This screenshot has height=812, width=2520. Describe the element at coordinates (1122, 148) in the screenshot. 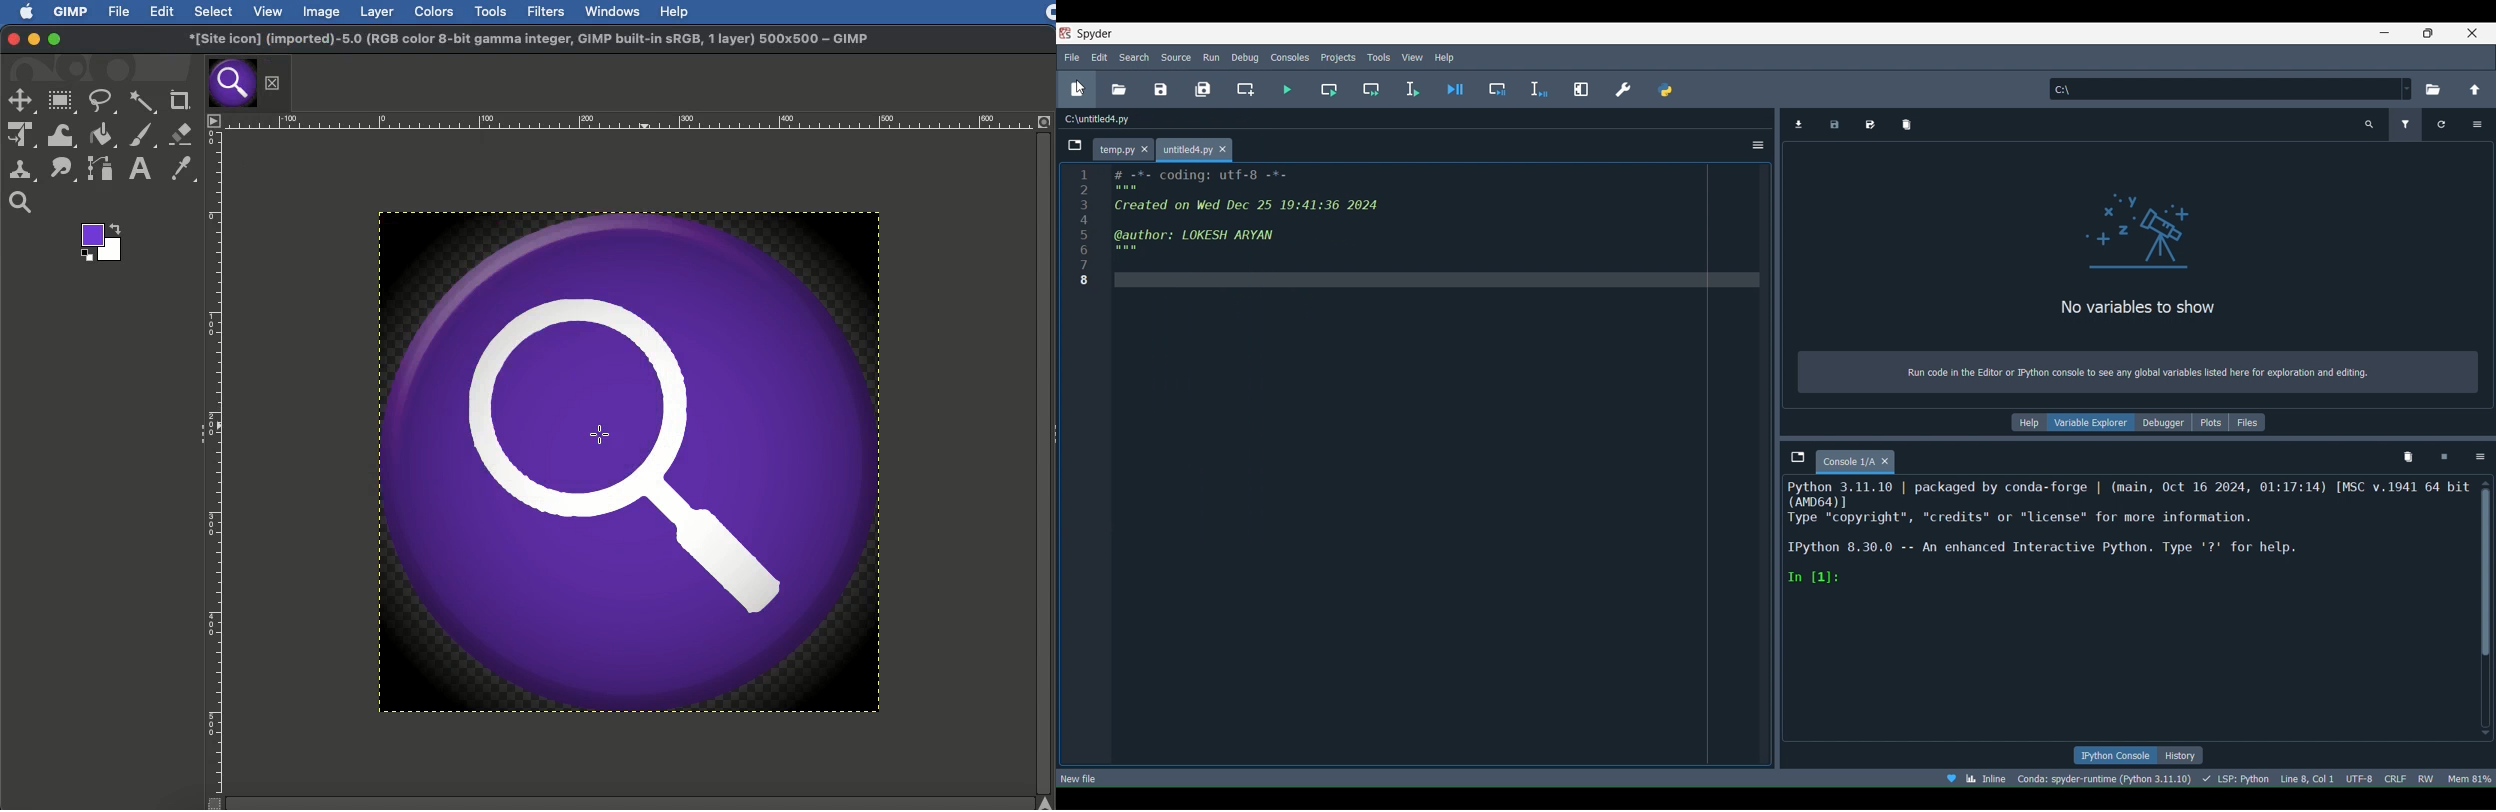

I see `File name` at that location.